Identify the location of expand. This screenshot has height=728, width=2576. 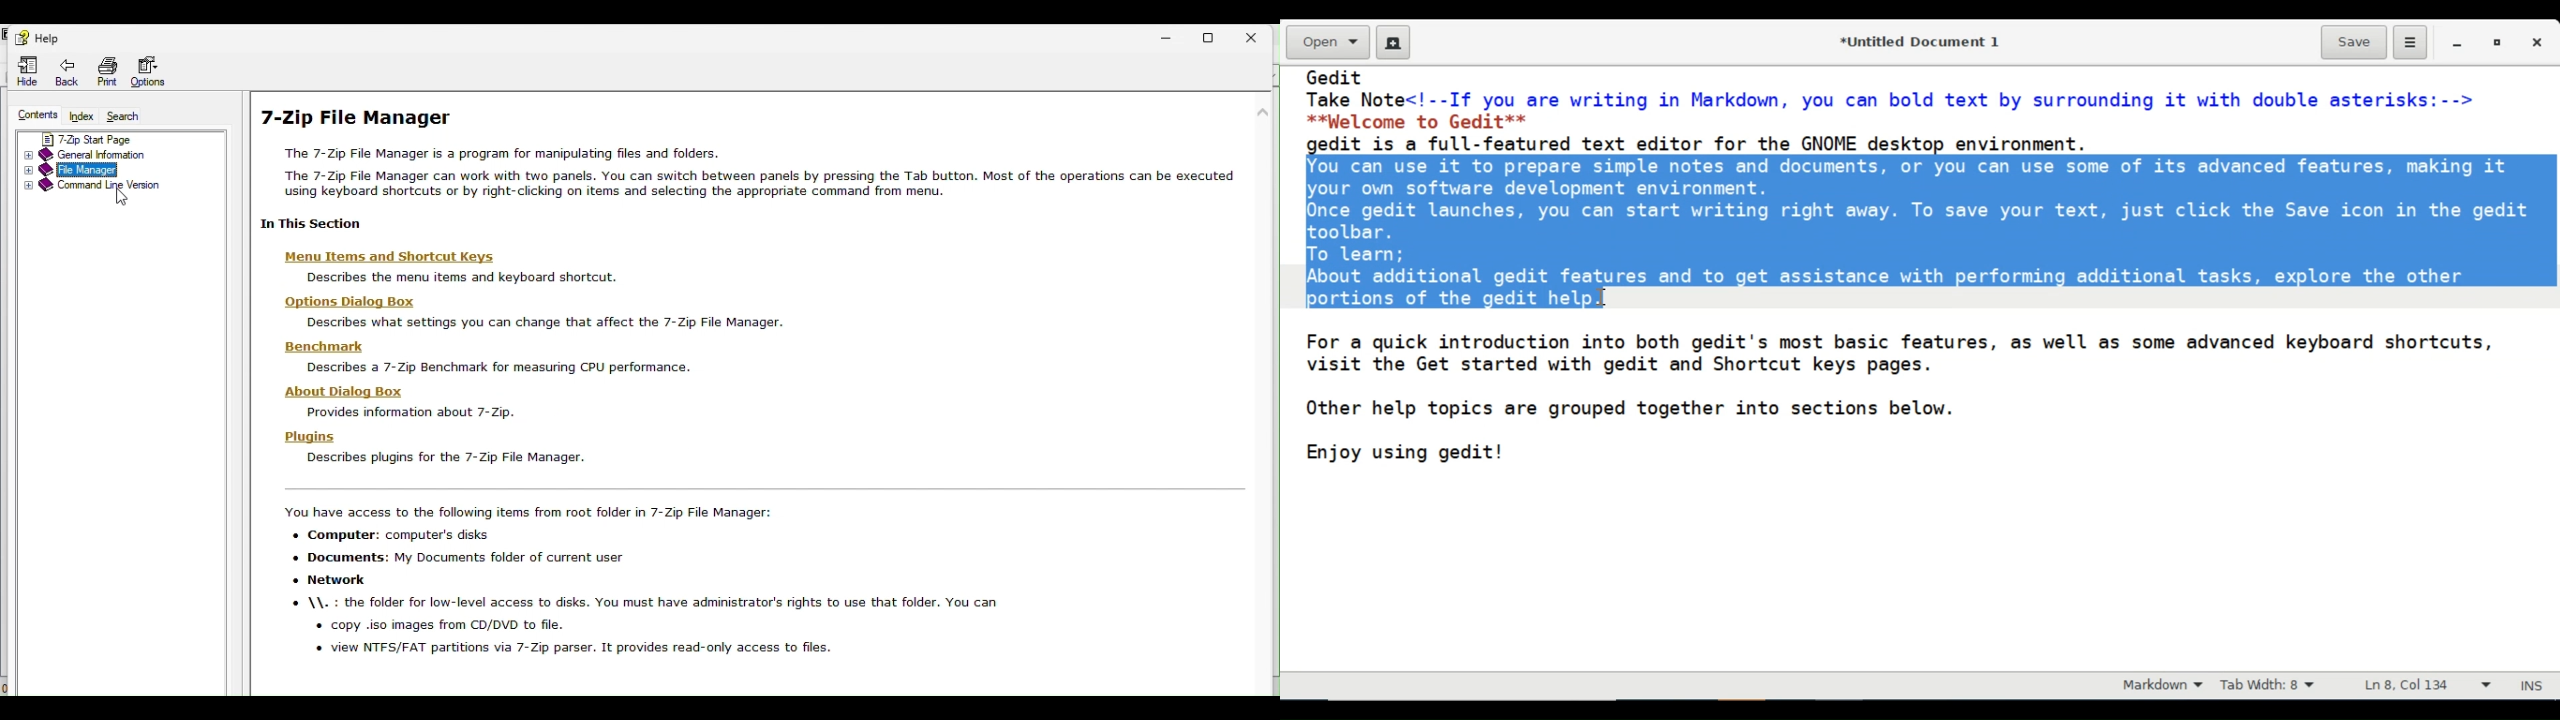
(28, 189).